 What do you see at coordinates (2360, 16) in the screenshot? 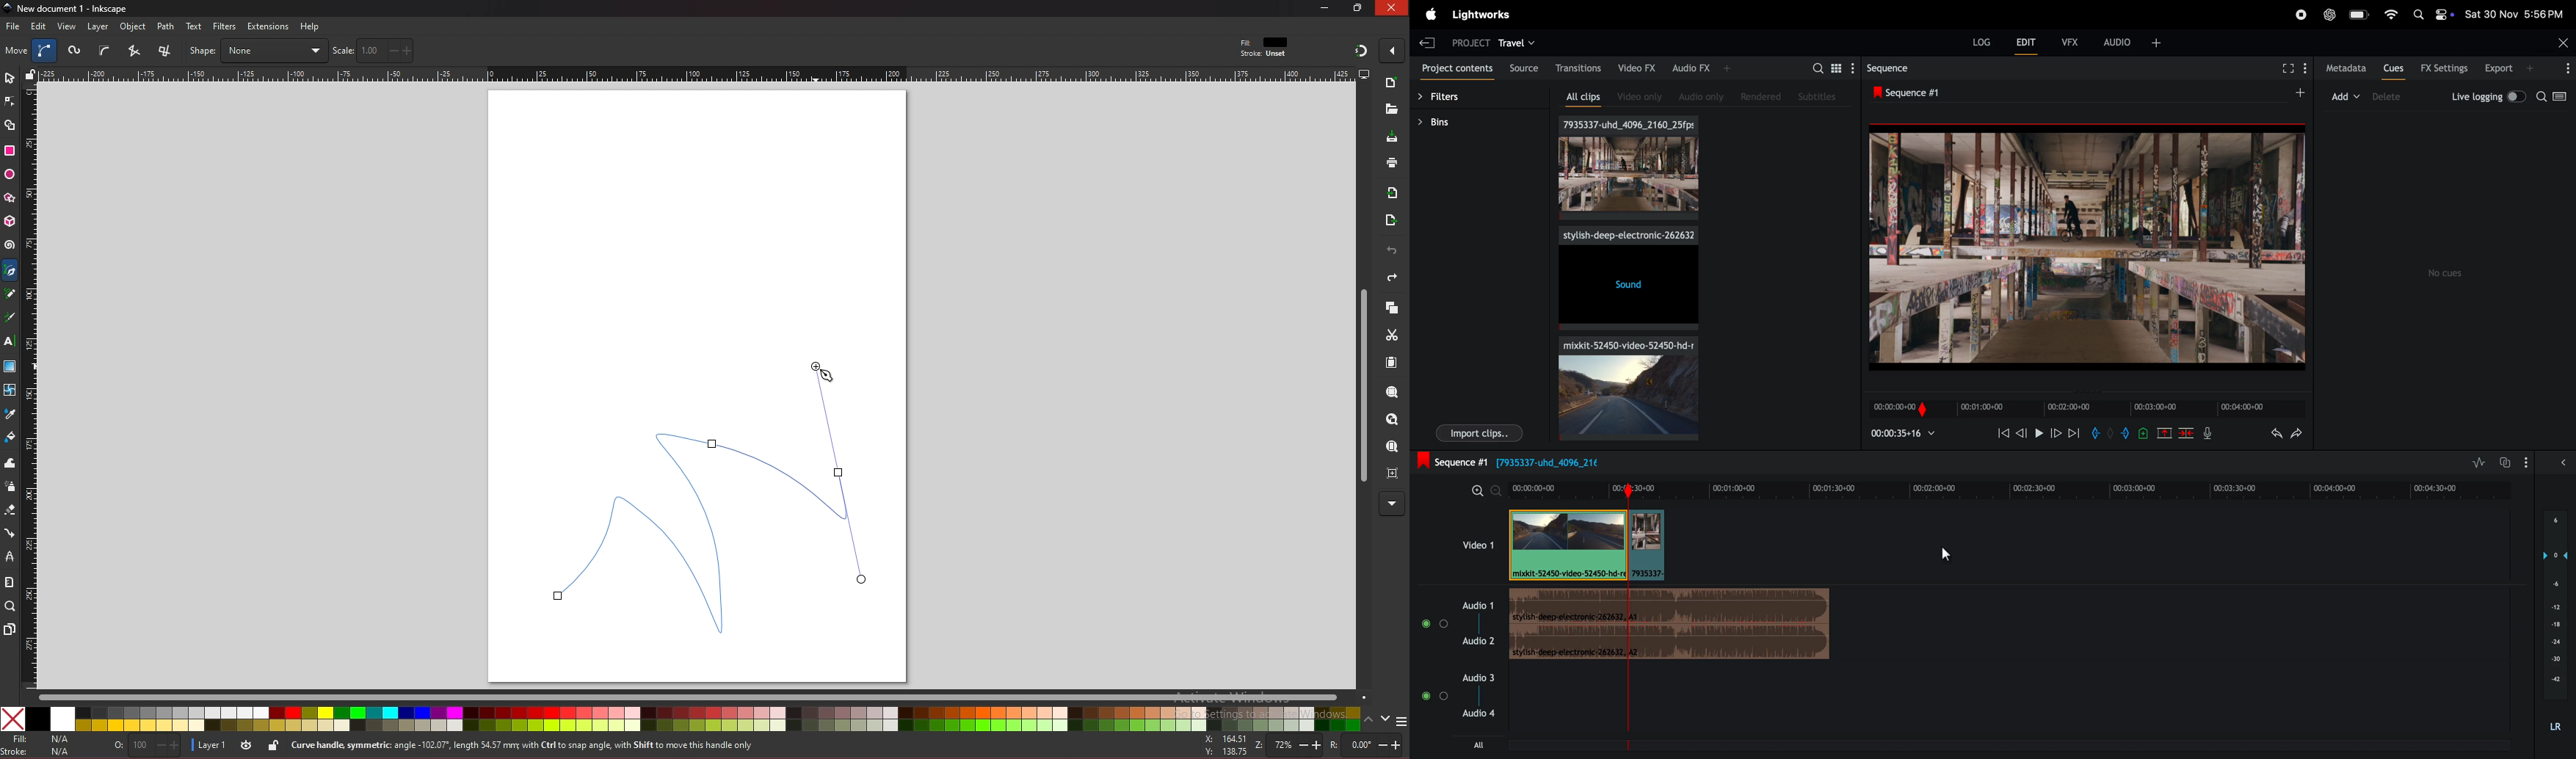
I see `battery` at bounding box center [2360, 16].